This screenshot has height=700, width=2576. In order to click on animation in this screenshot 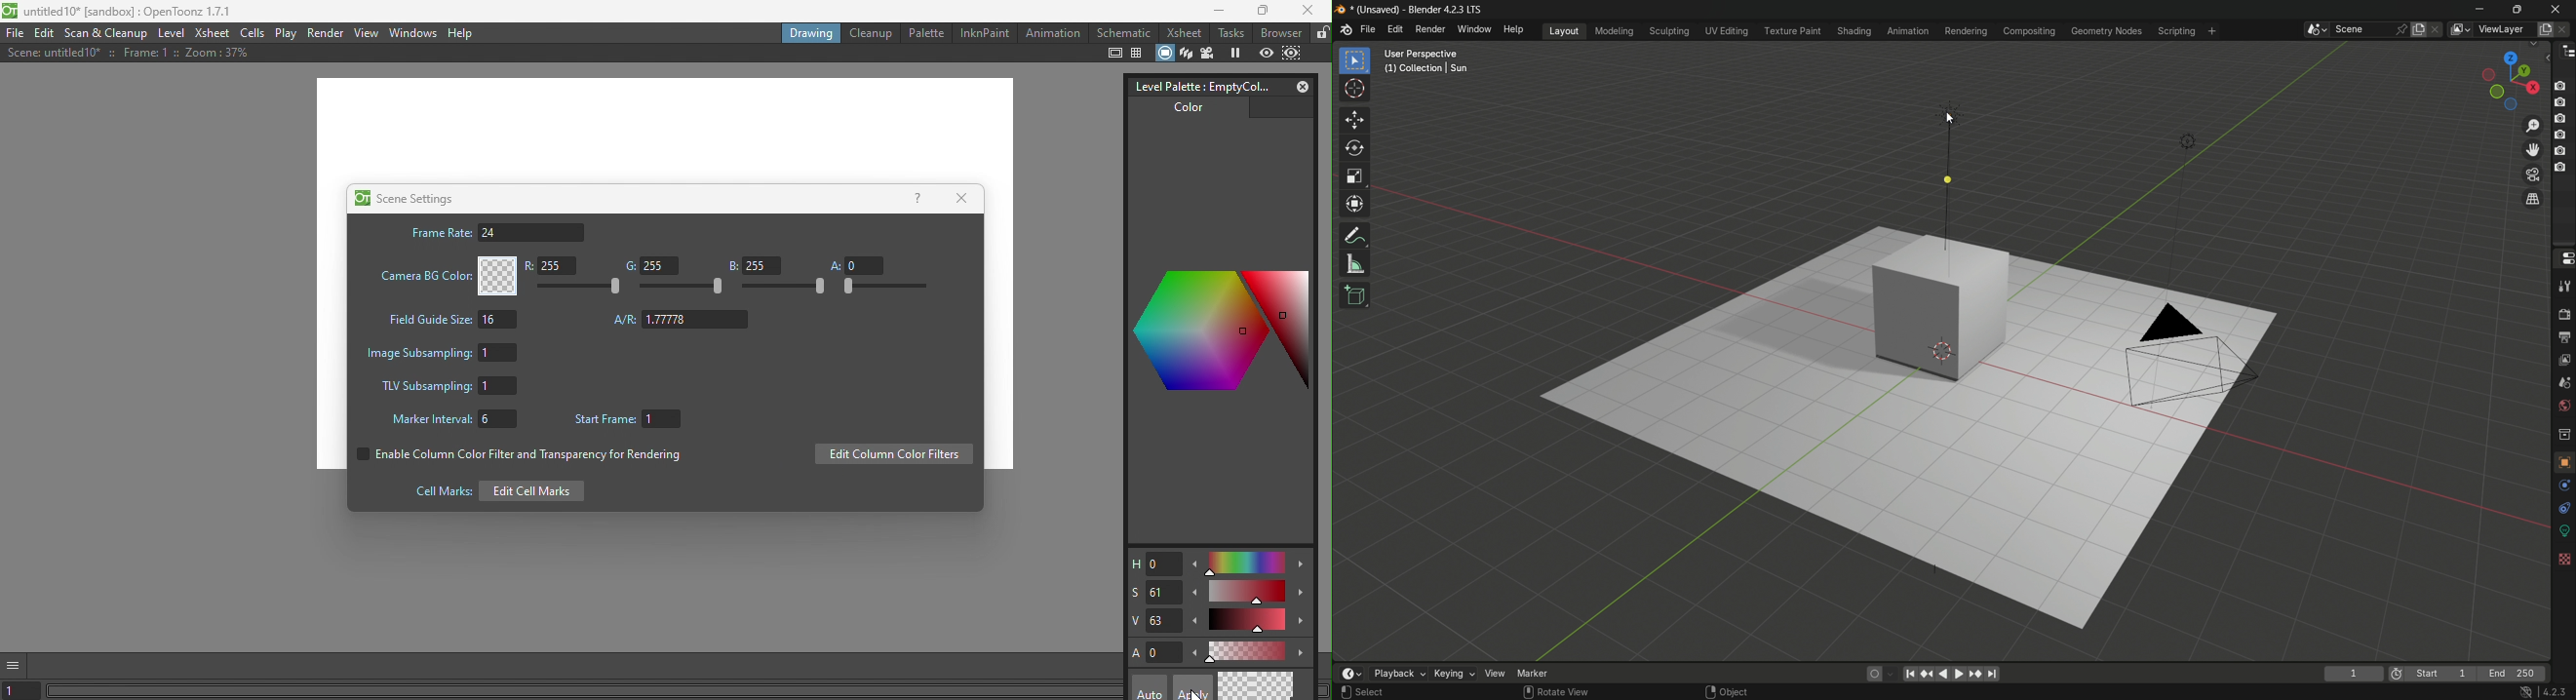, I will do `click(1907, 31)`.